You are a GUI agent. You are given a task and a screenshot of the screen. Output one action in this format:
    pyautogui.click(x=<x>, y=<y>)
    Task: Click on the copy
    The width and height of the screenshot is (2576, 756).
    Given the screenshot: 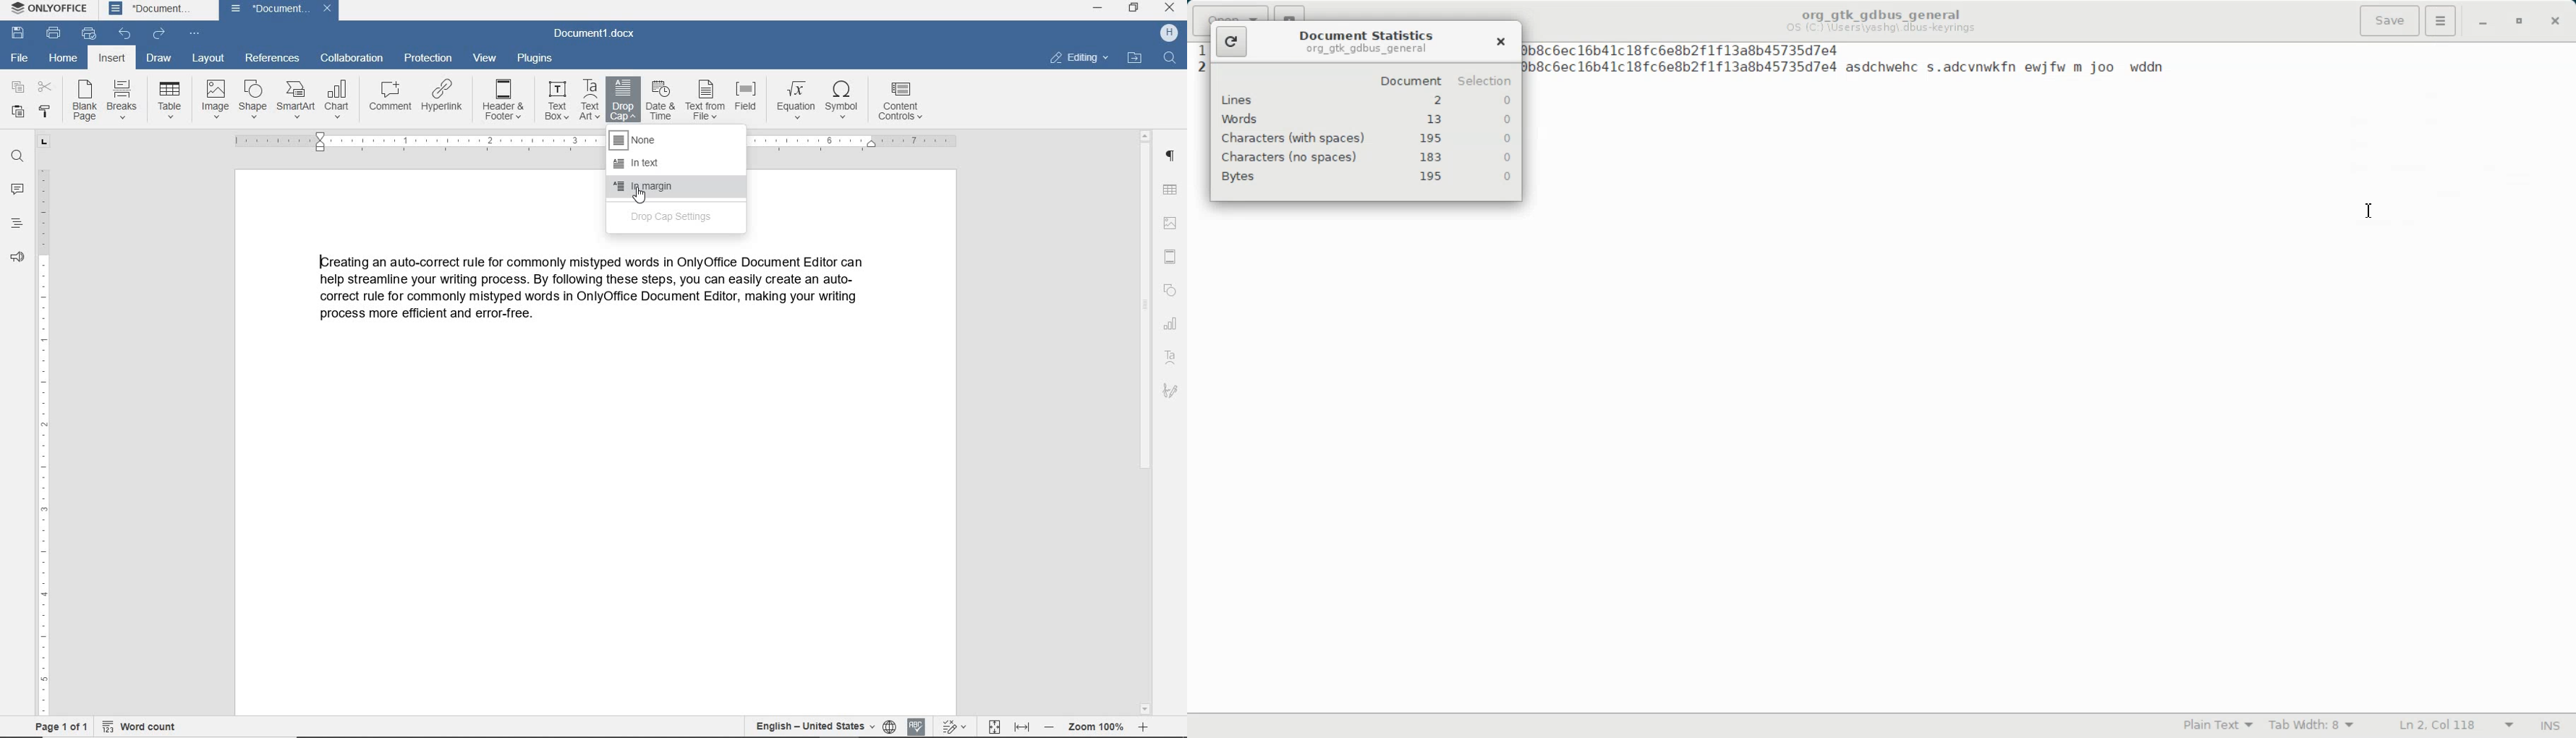 What is the action you would take?
    pyautogui.click(x=17, y=88)
    